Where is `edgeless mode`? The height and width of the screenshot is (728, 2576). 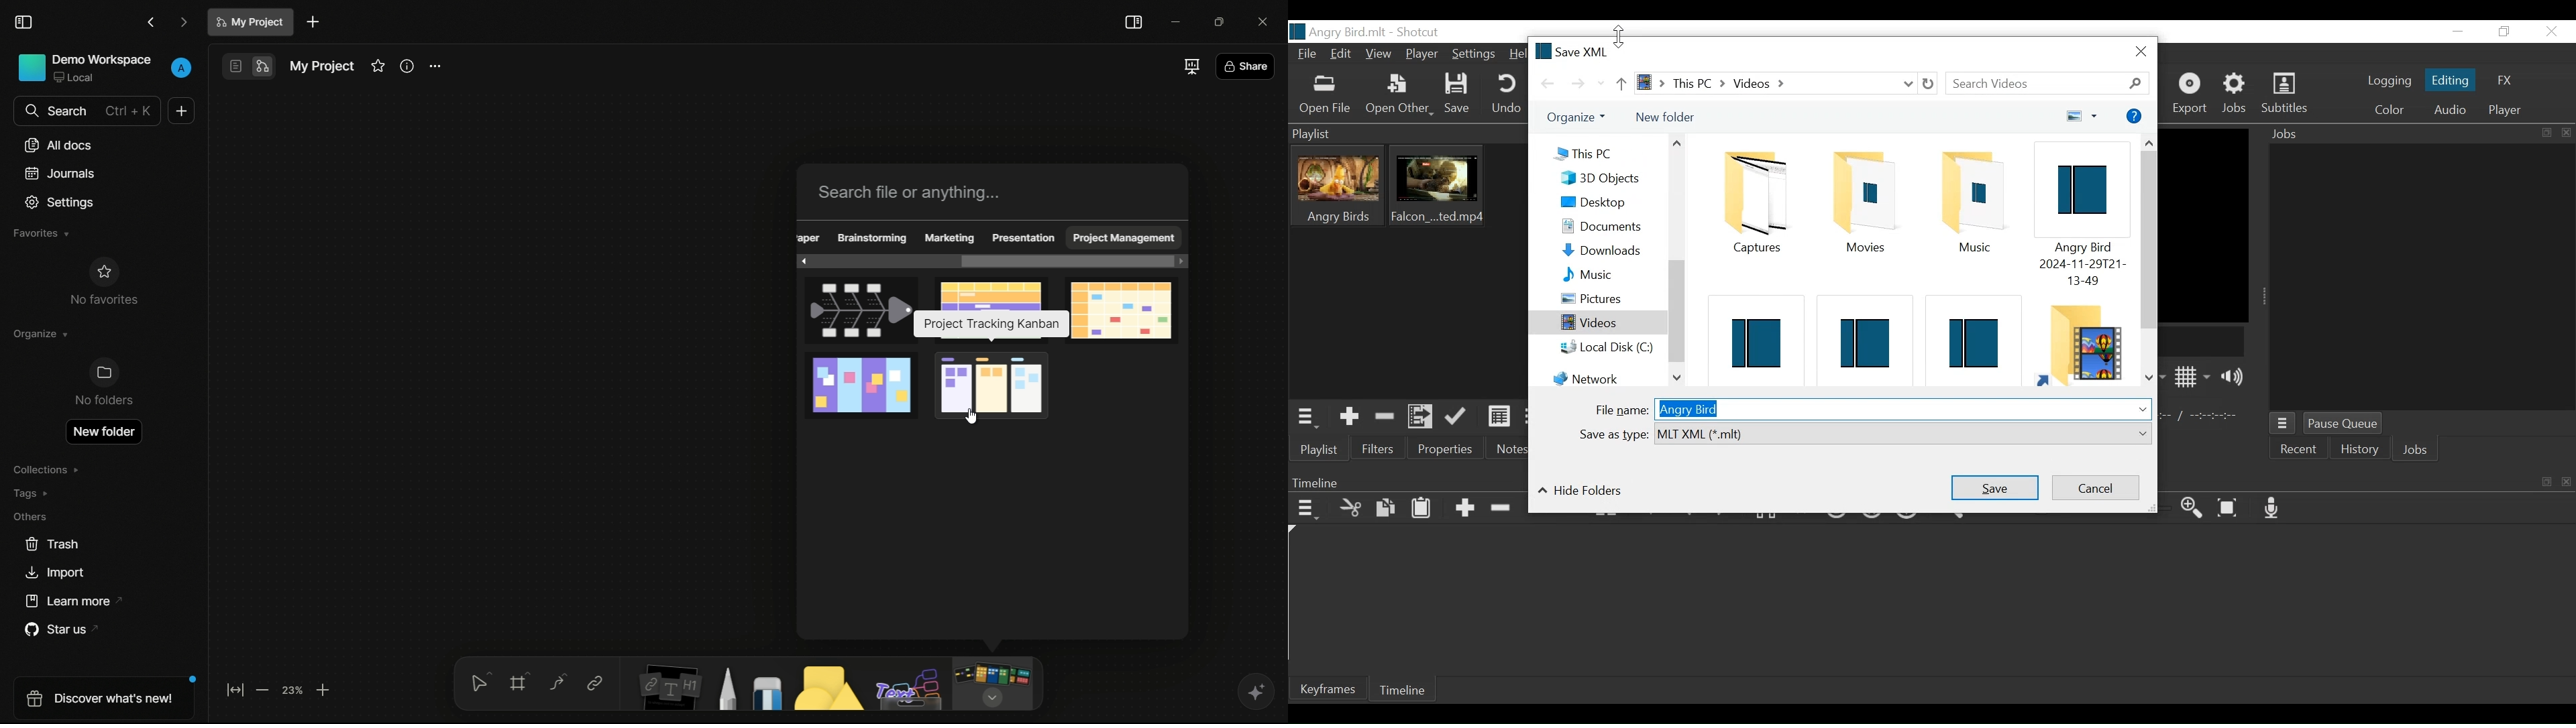
edgeless mode is located at coordinates (261, 67).